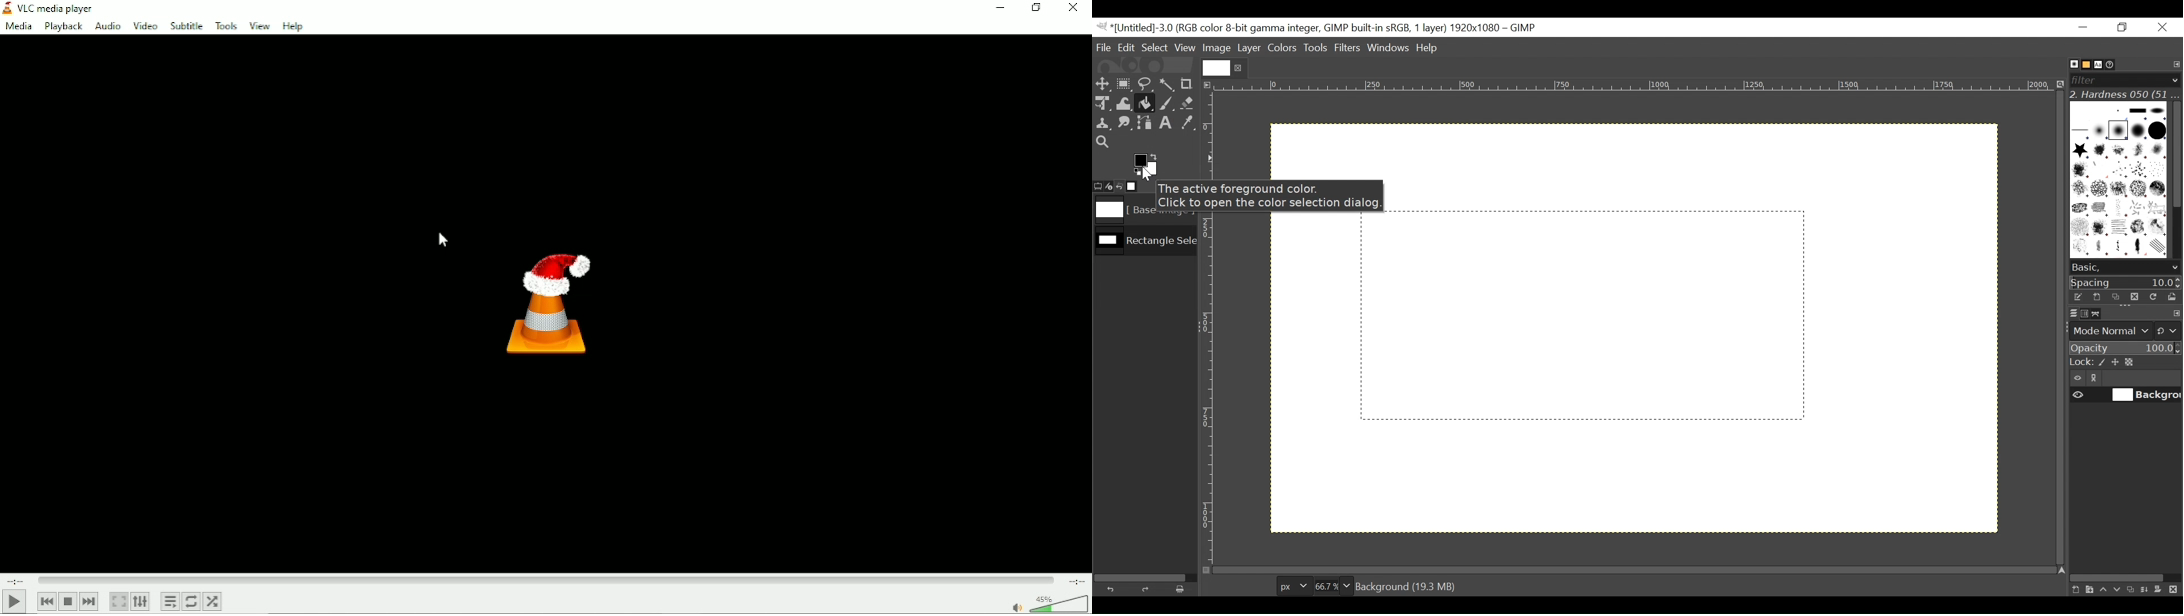 The width and height of the screenshot is (2184, 616). Describe the element at coordinates (1039, 8) in the screenshot. I see `restore down` at that location.